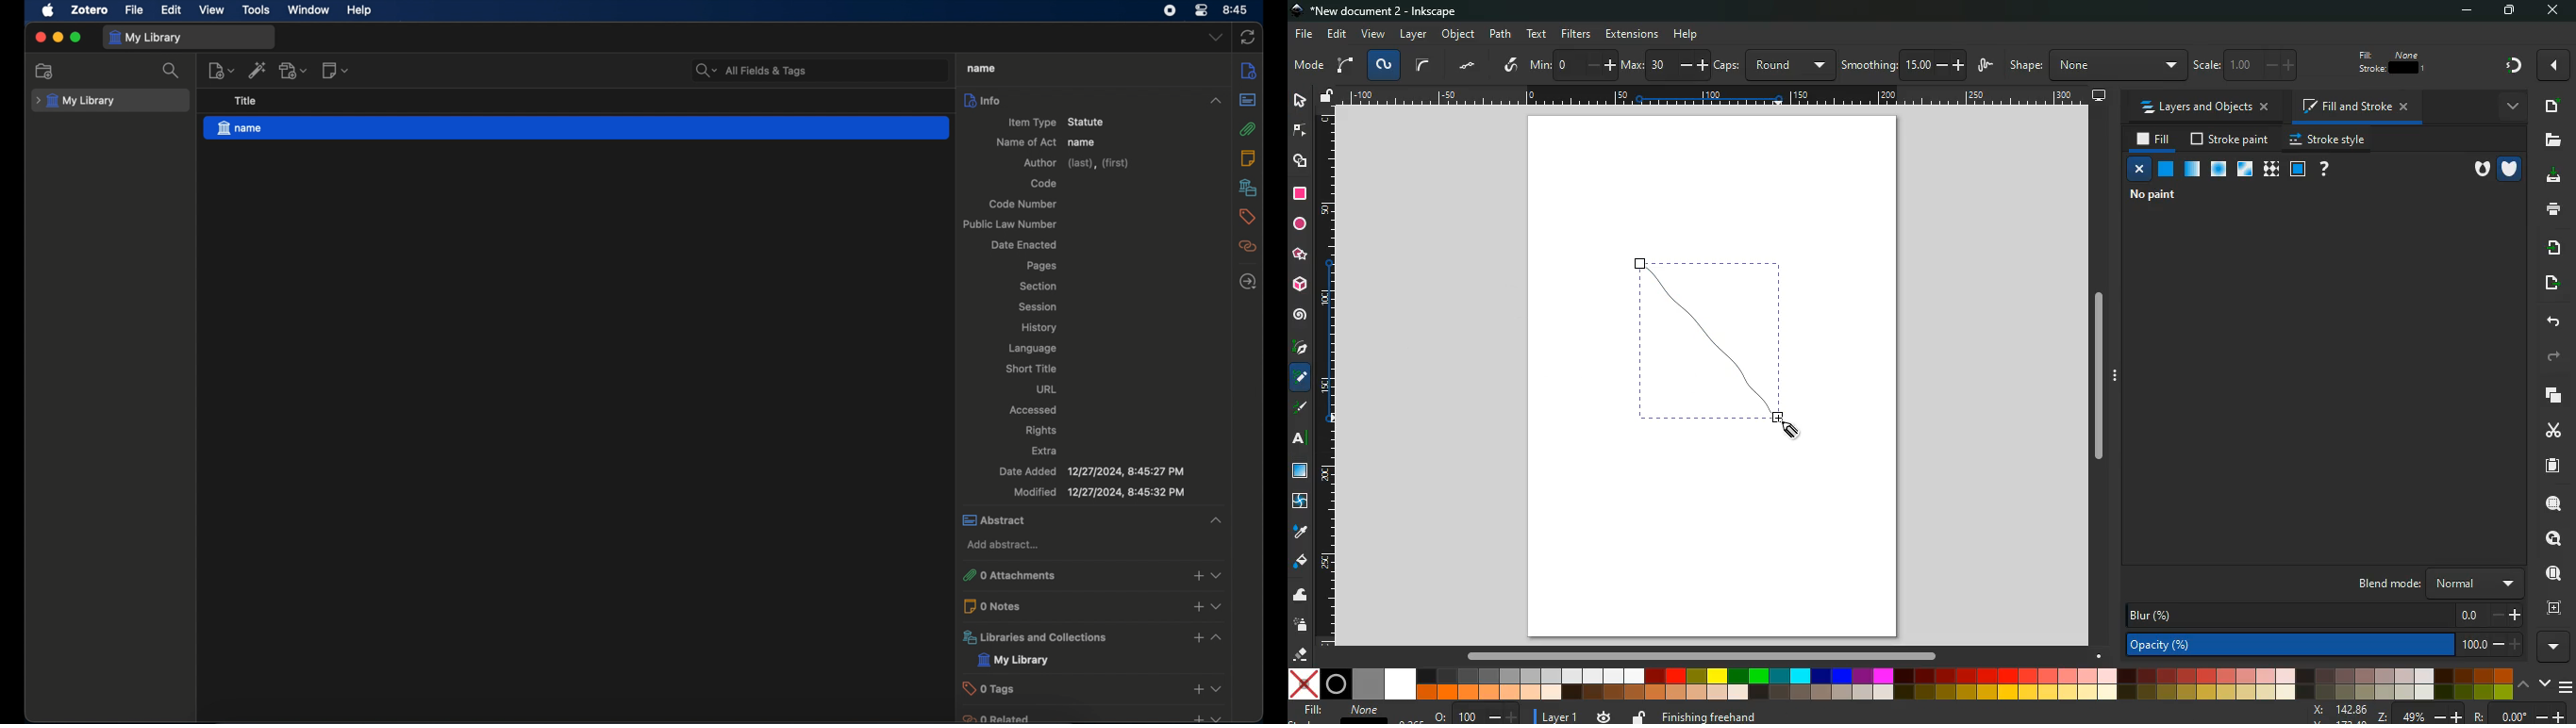 The height and width of the screenshot is (728, 2576). What do you see at coordinates (1099, 493) in the screenshot?
I see `modified` at bounding box center [1099, 493].